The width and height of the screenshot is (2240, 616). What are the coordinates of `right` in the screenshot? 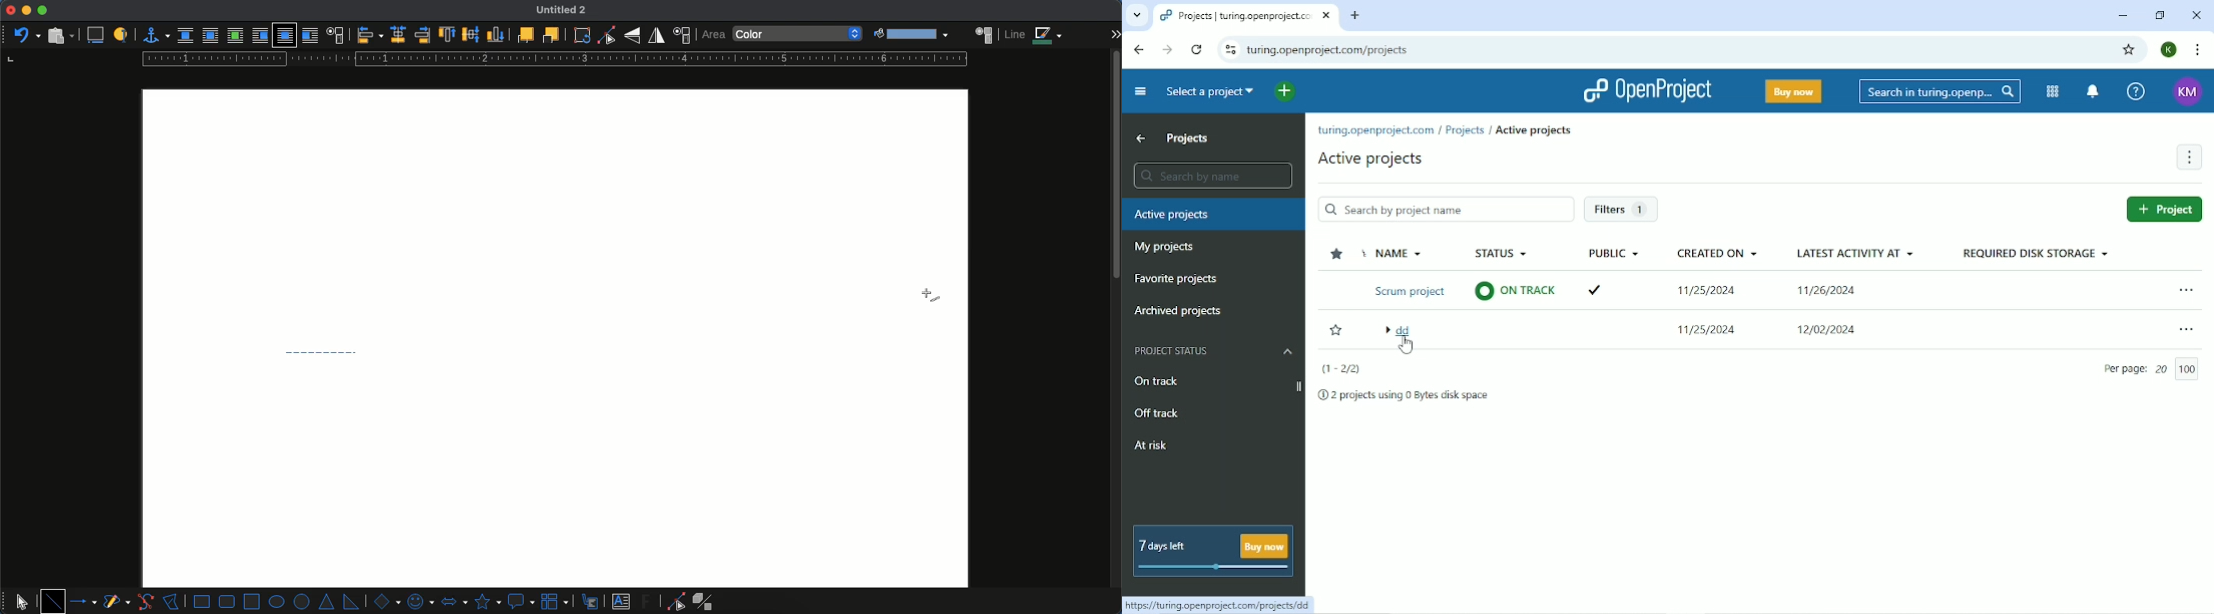 It's located at (422, 35).